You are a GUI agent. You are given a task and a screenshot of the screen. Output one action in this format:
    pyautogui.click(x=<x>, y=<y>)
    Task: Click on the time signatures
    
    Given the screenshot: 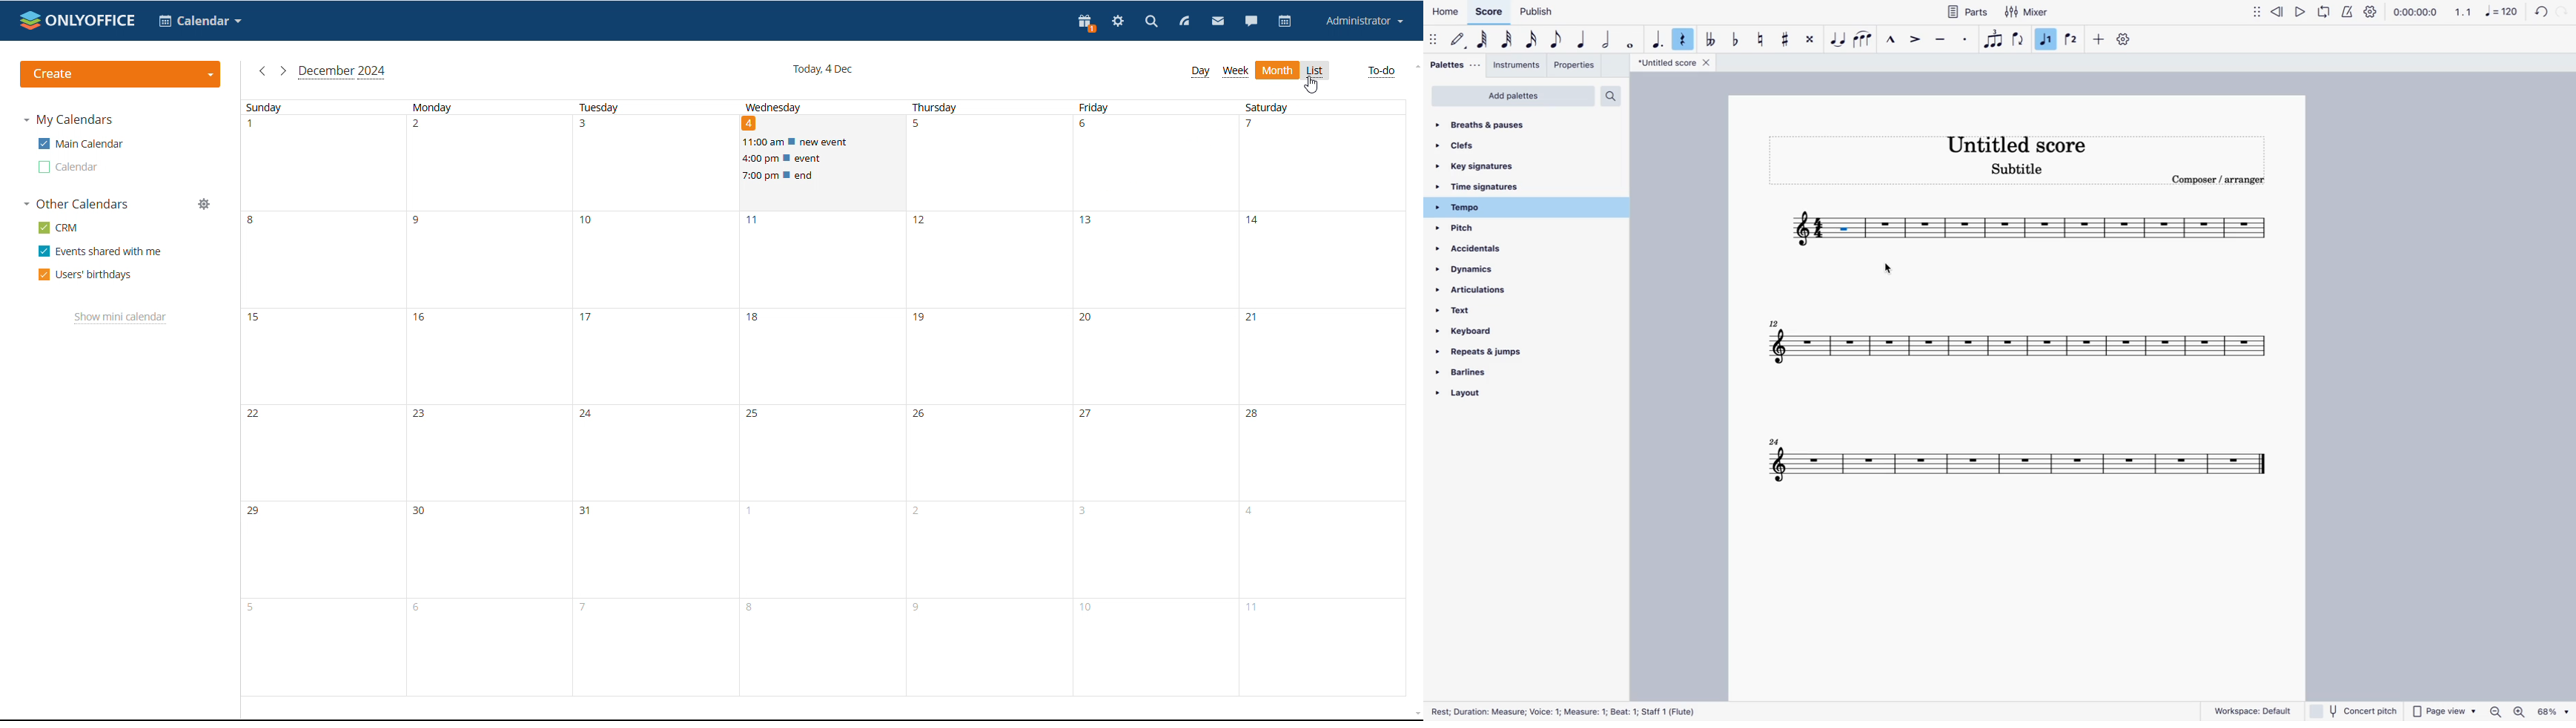 What is the action you would take?
    pyautogui.click(x=1495, y=186)
    